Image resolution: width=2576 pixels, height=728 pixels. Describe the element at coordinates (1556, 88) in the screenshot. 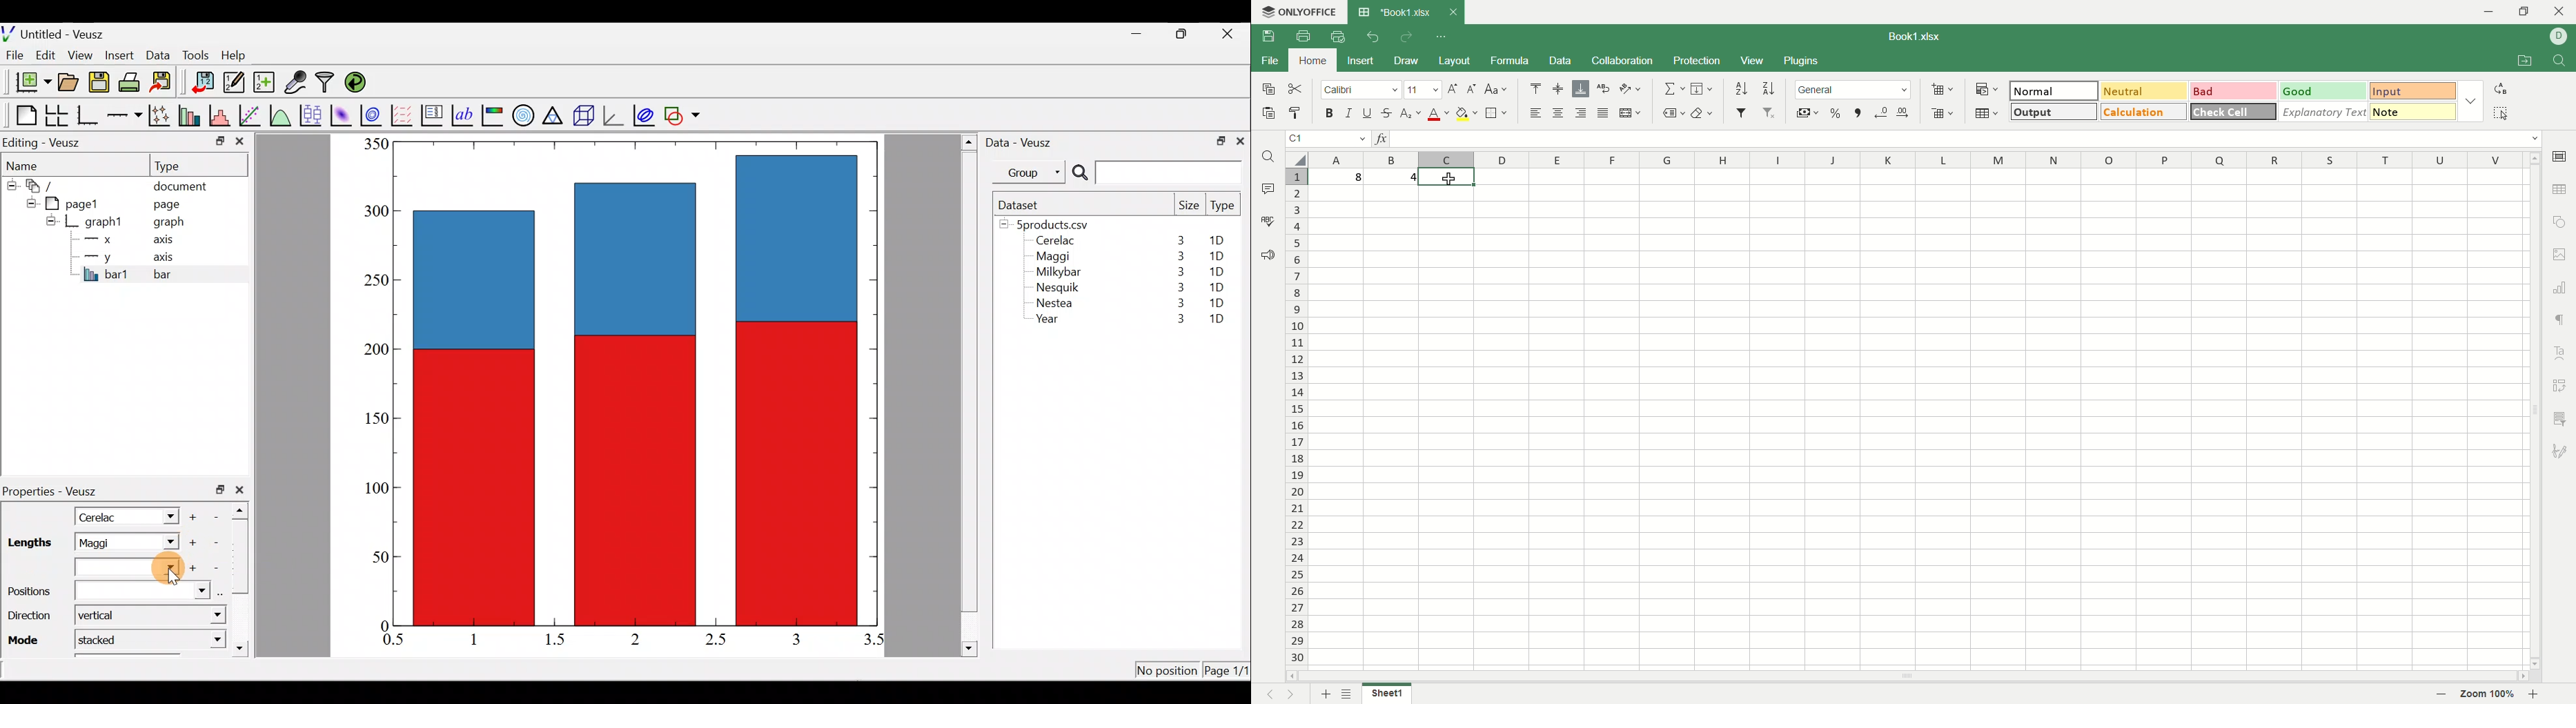

I see `align middle` at that location.